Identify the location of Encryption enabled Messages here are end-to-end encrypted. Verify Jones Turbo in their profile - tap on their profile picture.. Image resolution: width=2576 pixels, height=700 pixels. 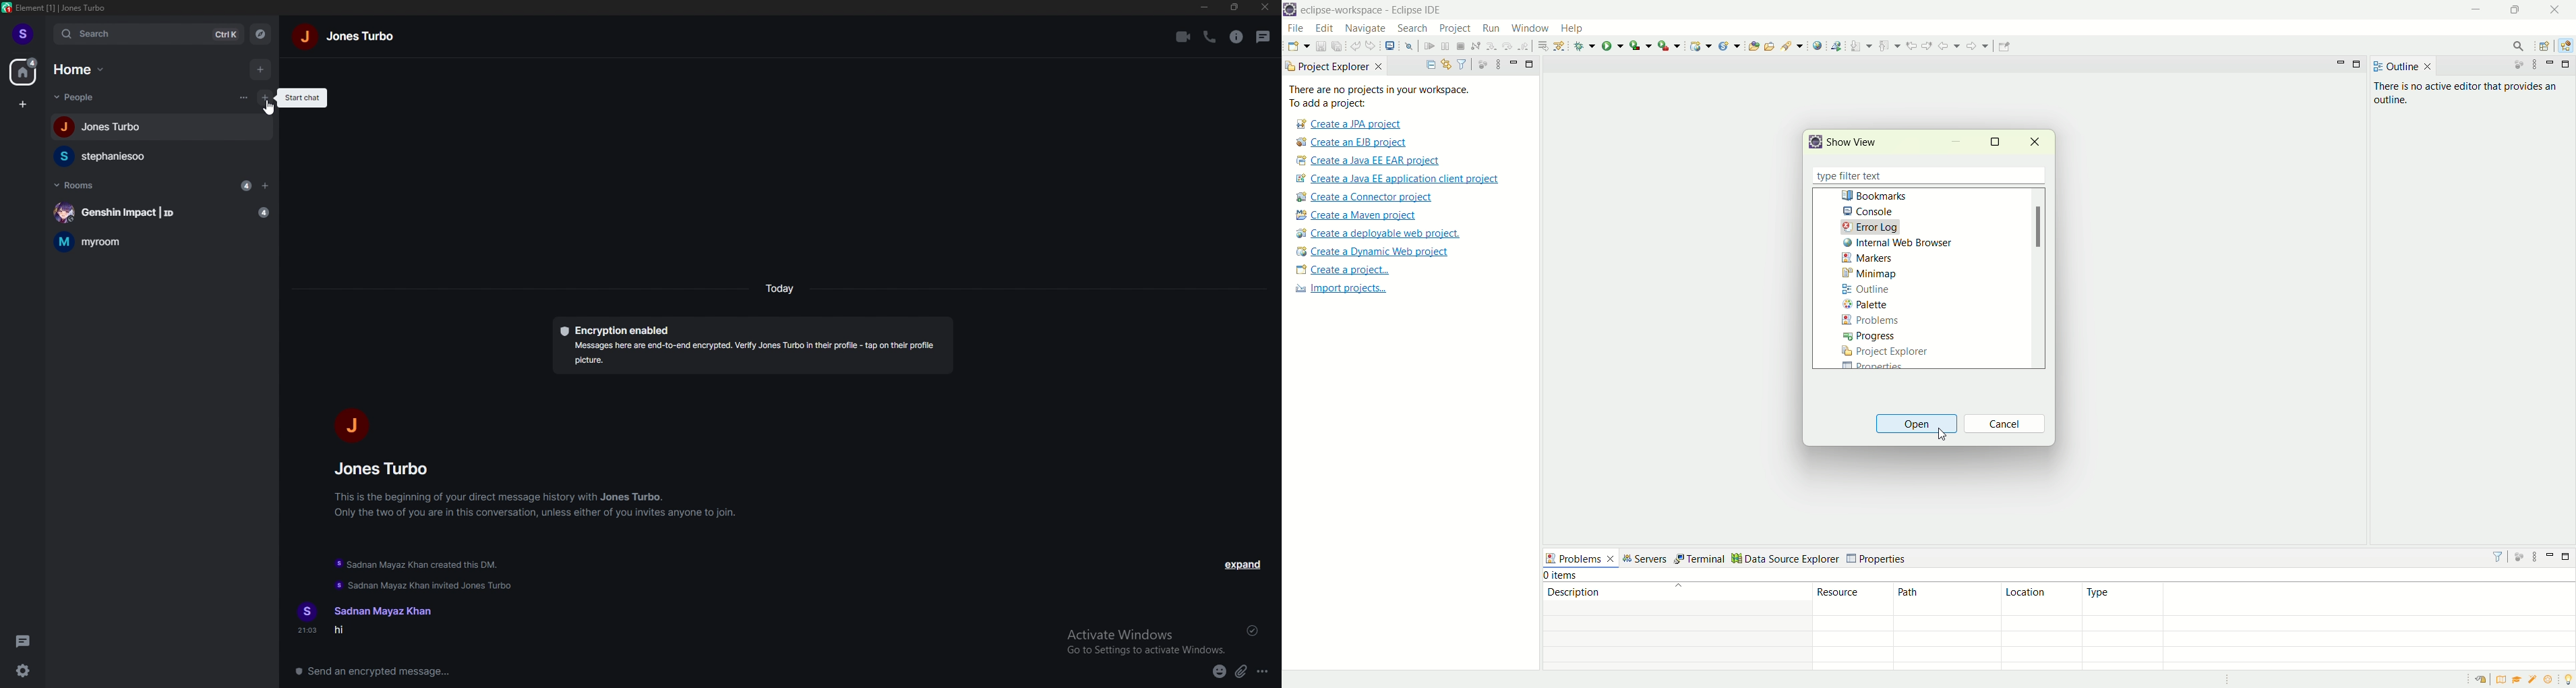
(750, 345).